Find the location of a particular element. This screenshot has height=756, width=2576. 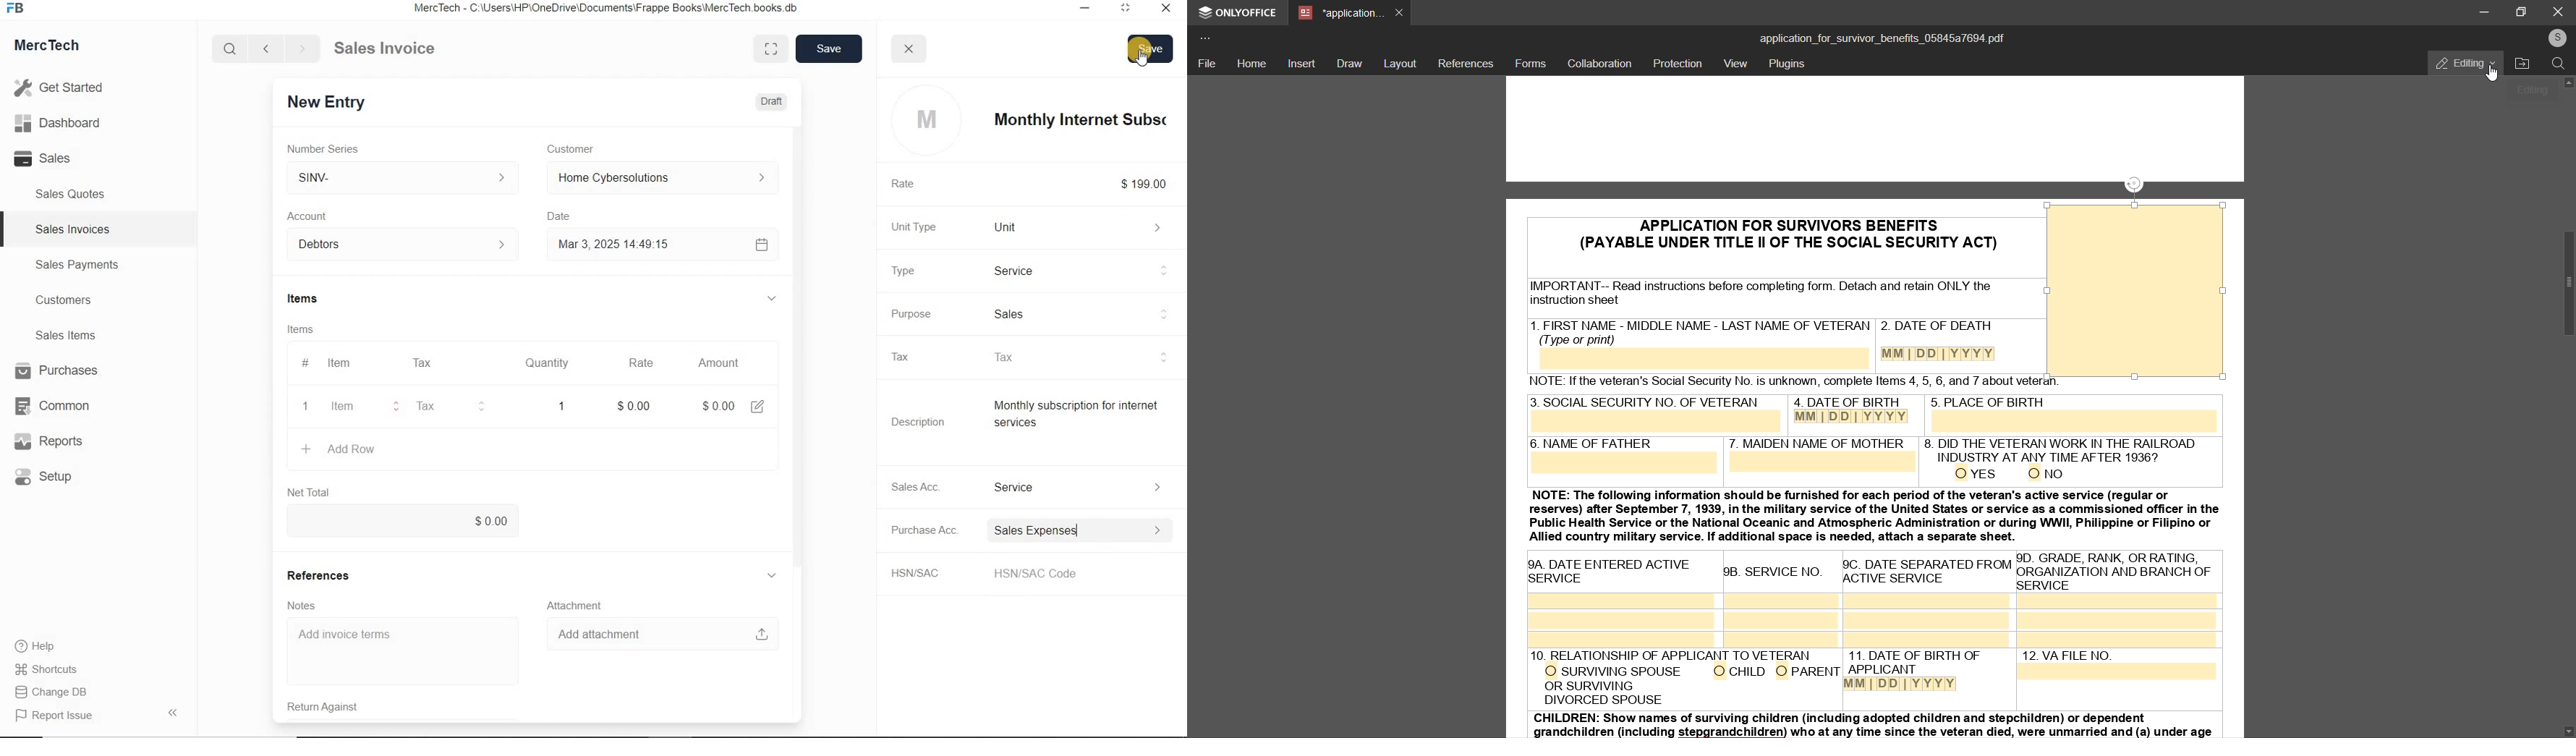

Go forward is located at coordinates (302, 49).